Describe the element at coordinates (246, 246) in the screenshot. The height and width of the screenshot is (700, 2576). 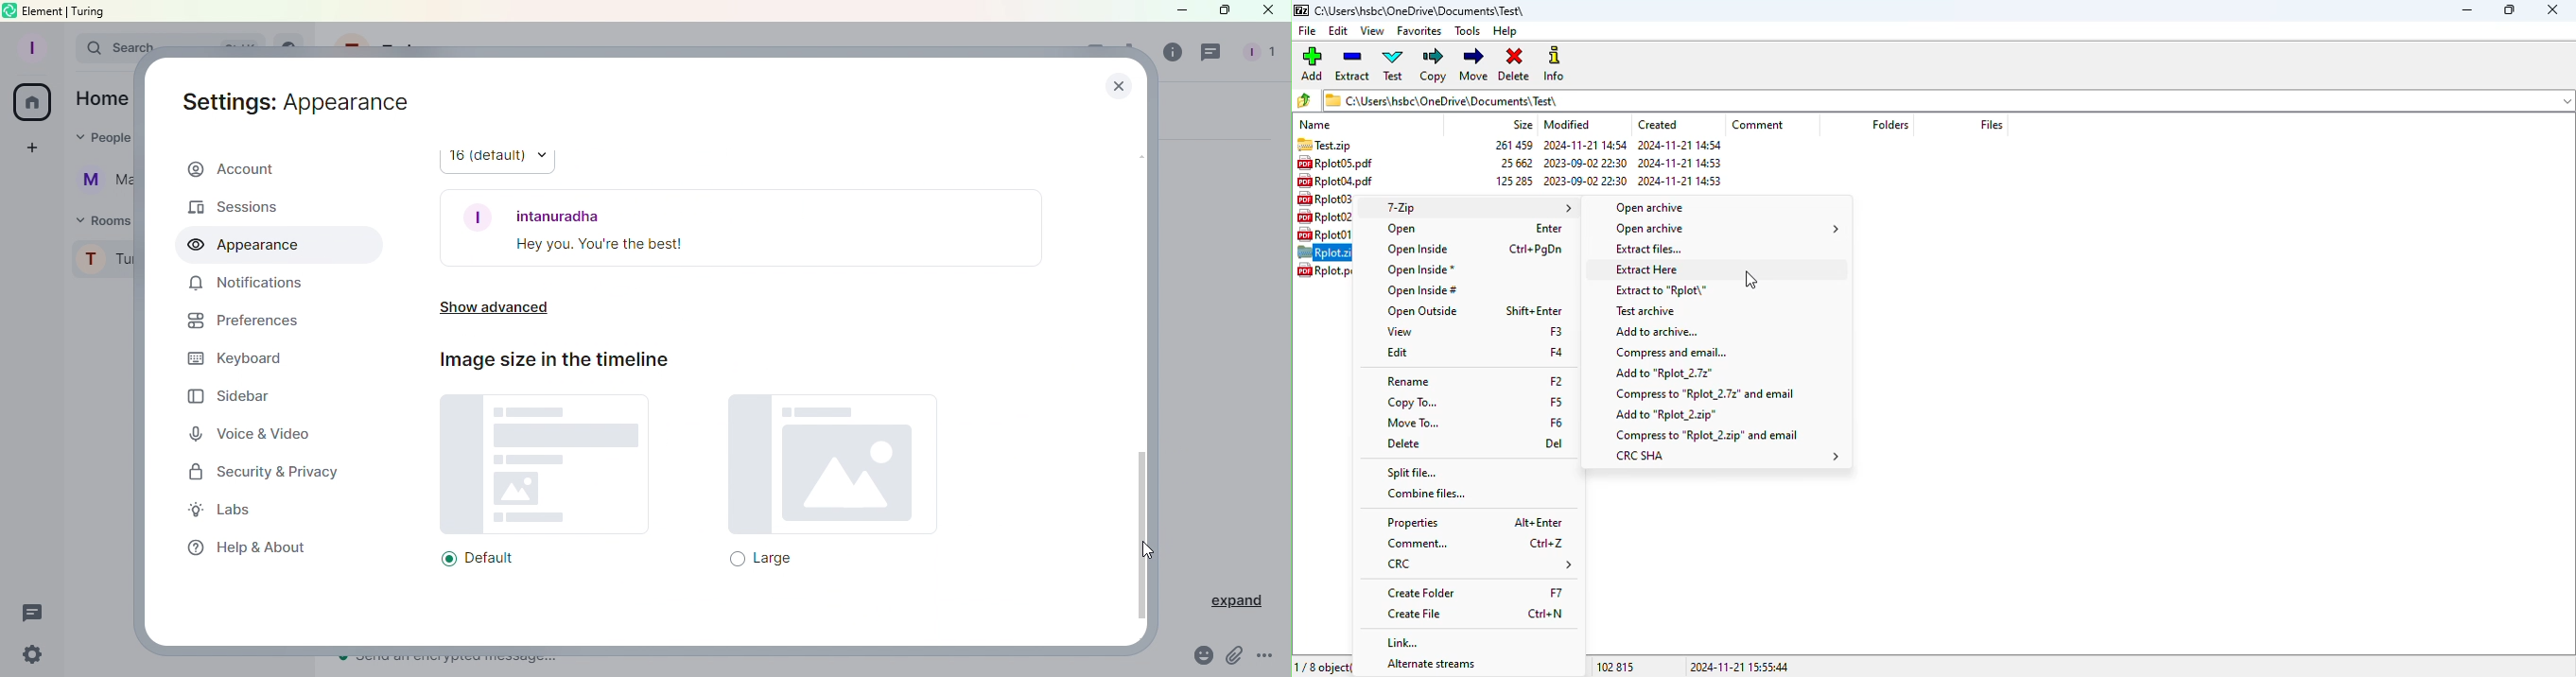
I see `Appearance` at that location.